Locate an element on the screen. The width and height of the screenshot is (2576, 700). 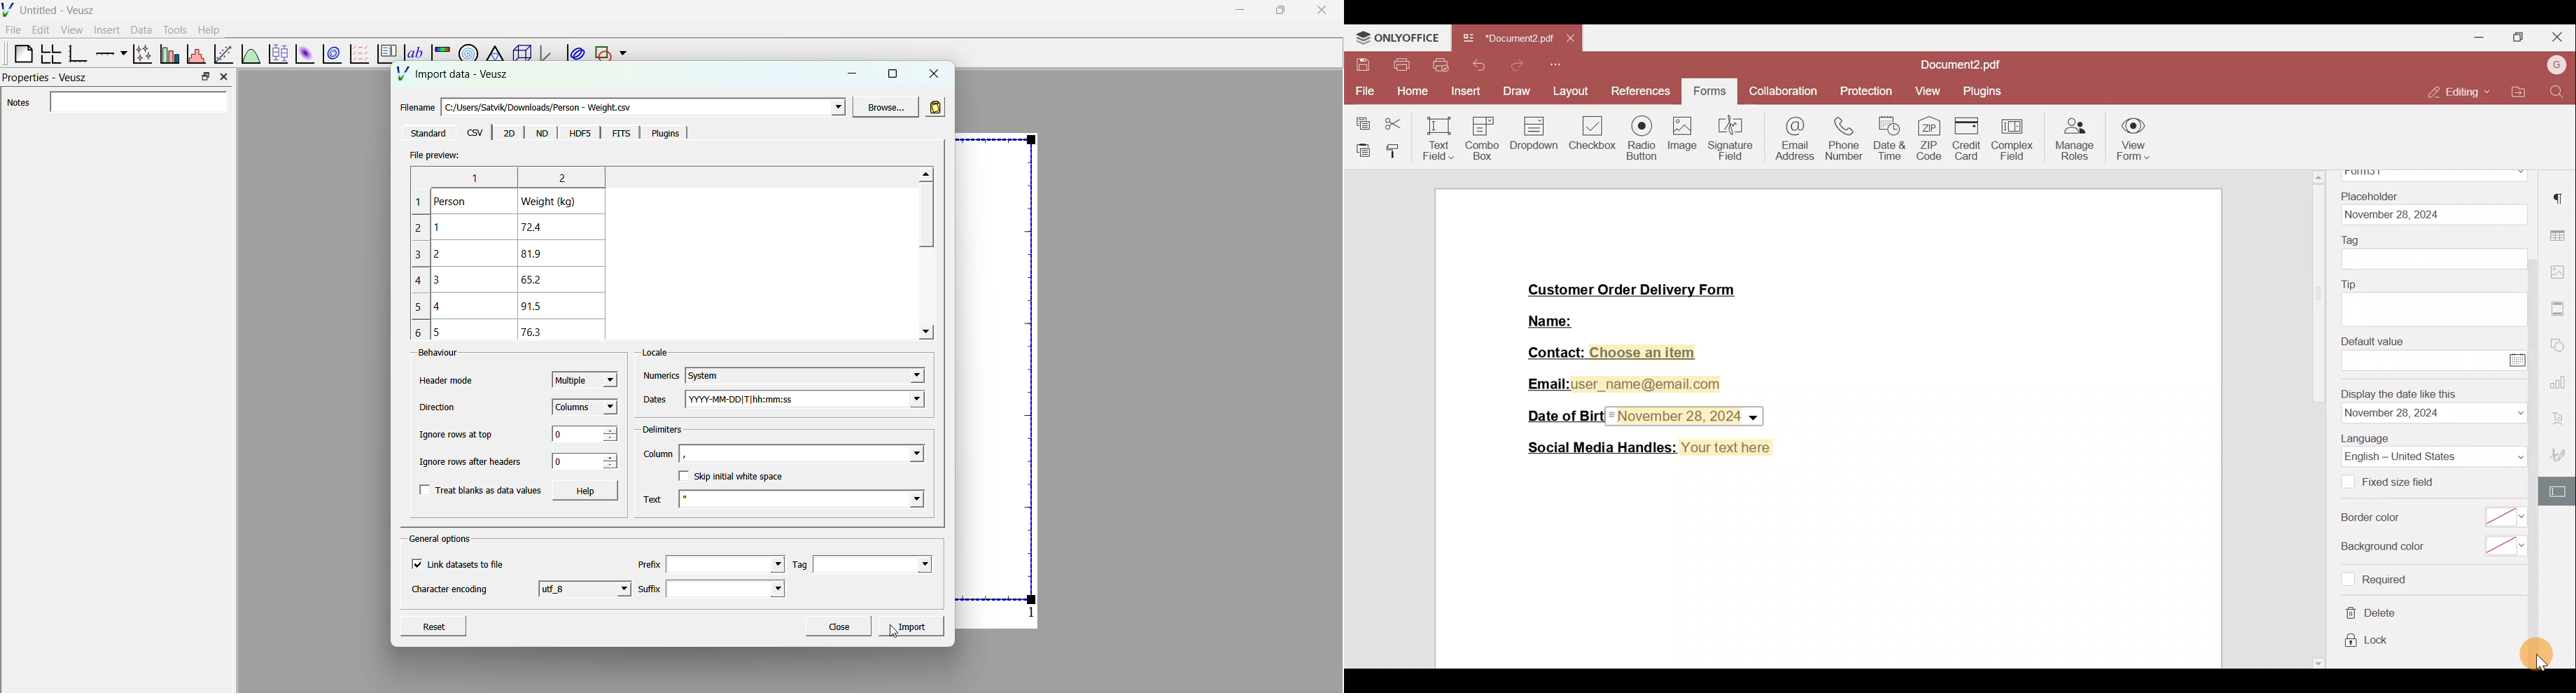
date format is located at coordinates (2435, 413).